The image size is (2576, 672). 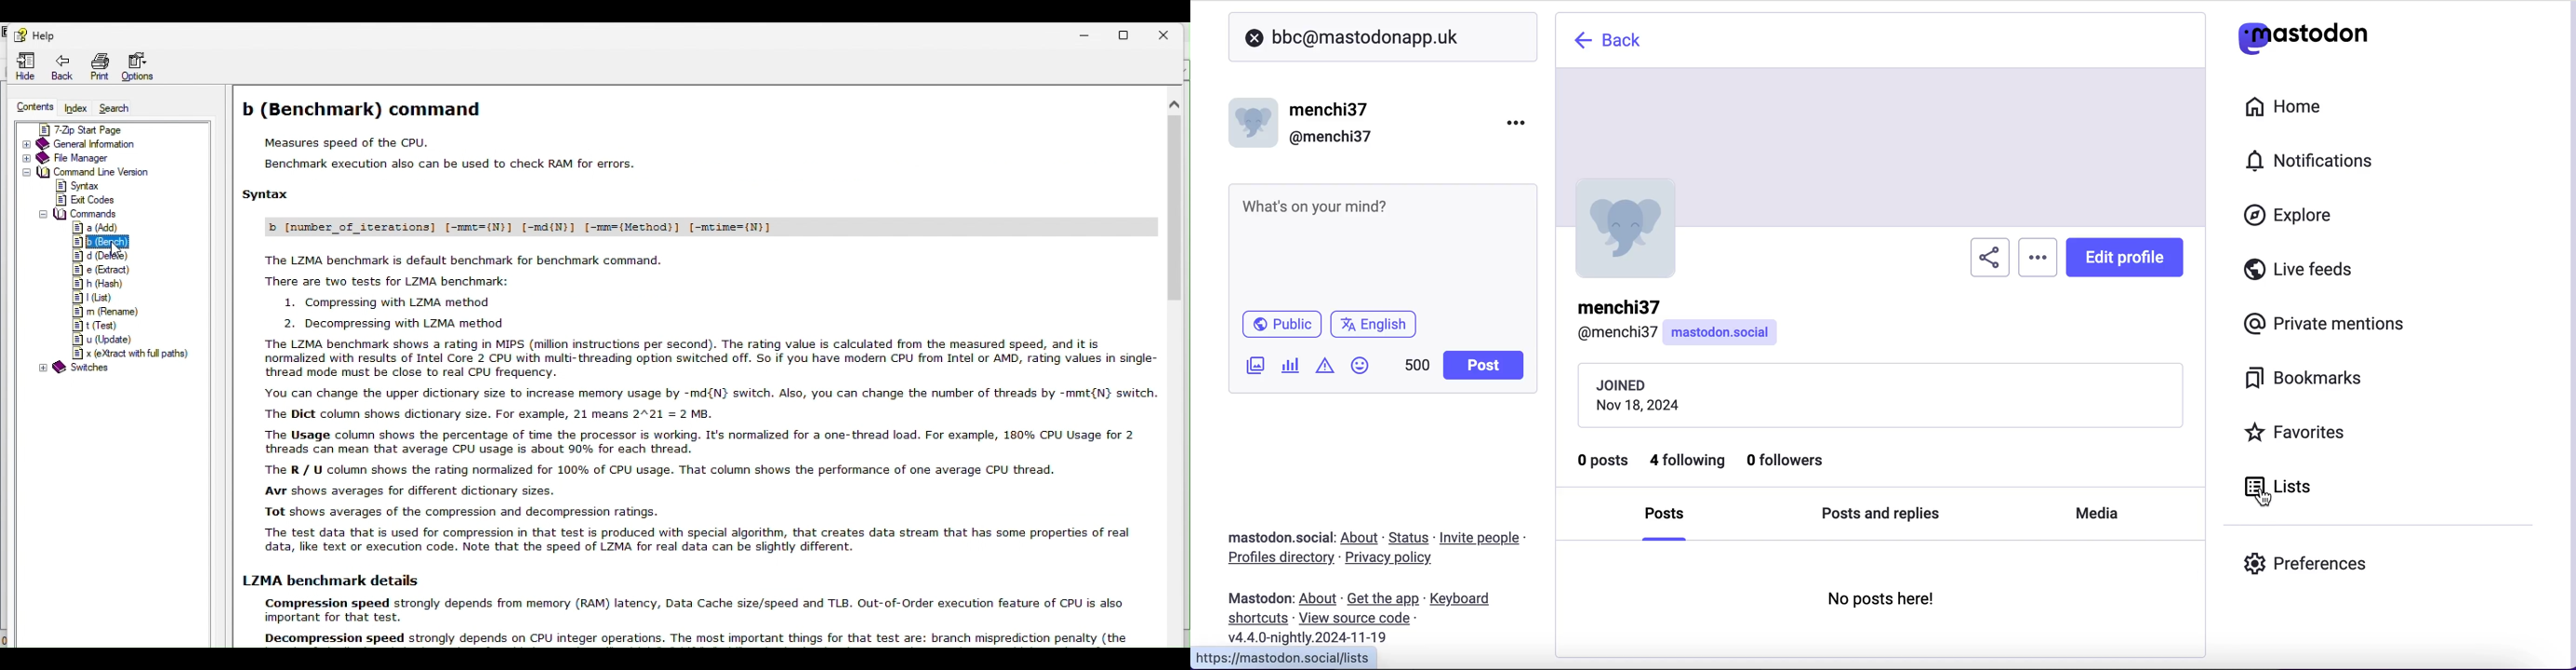 What do you see at coordinates (1130, 33) in the screenshot?
I see `restore` at bounding box center [1130, 33].